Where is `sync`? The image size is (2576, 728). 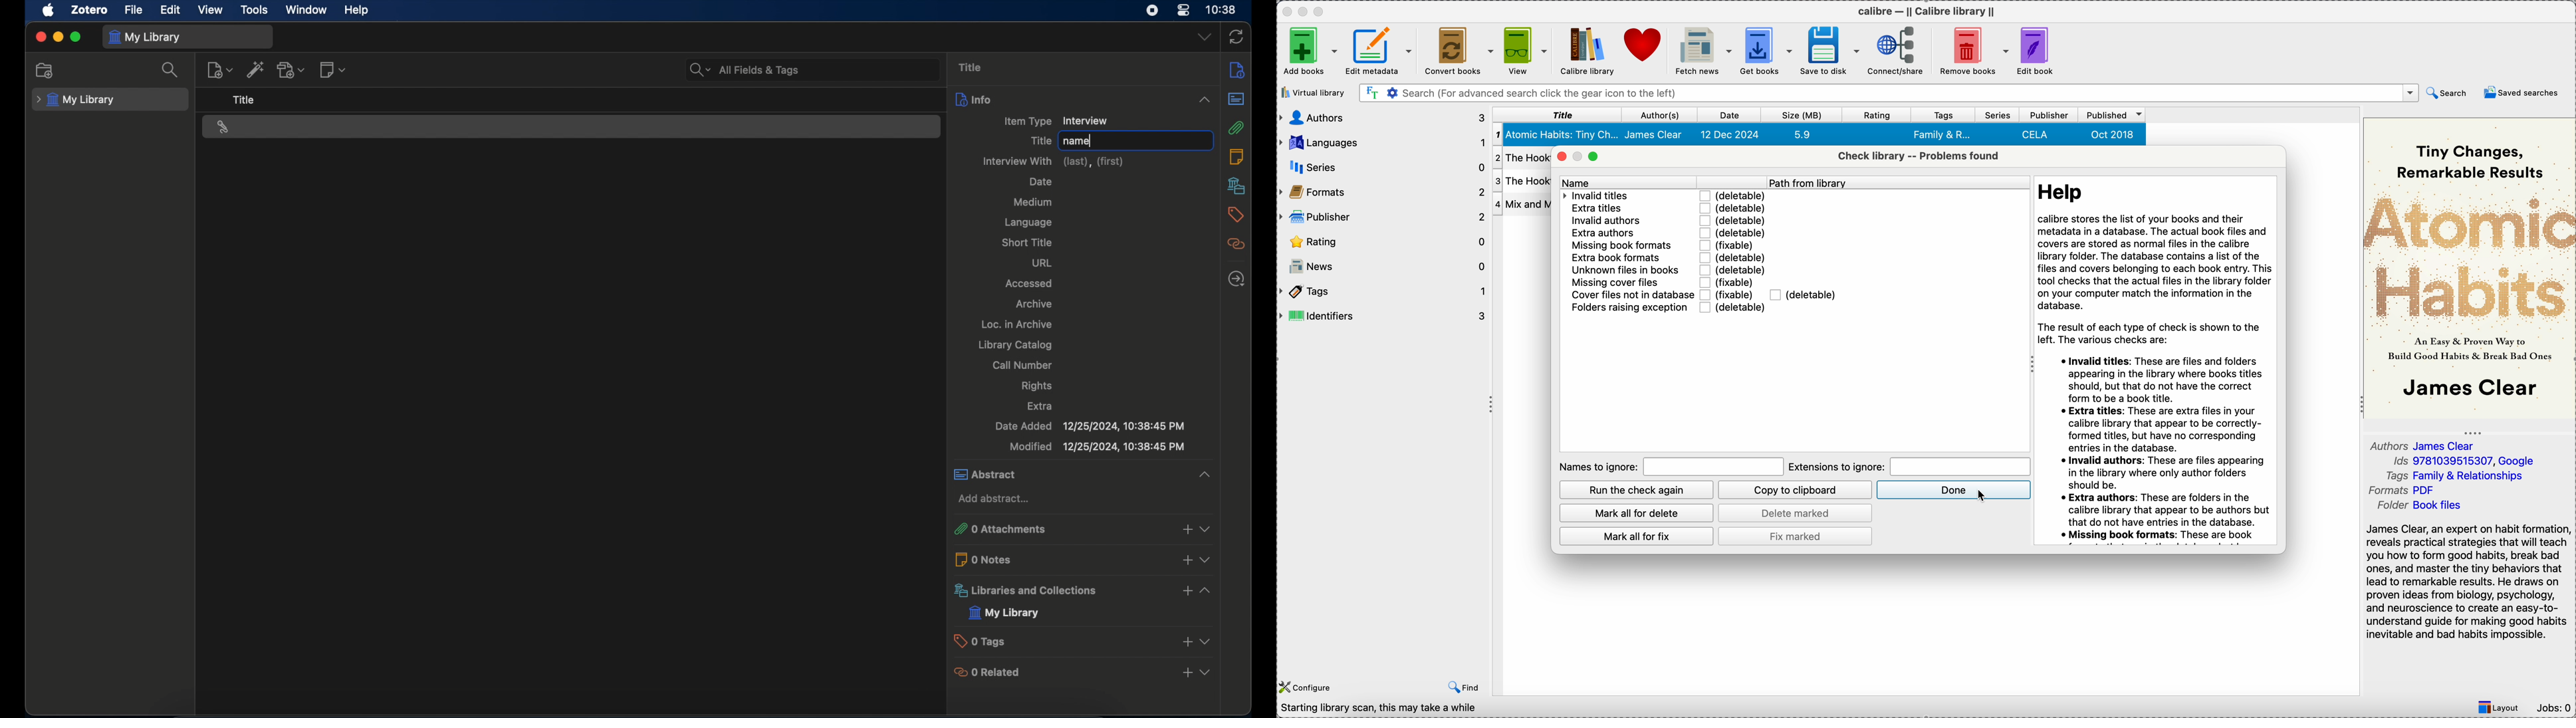
sync is located at coordinates (1236, 37).